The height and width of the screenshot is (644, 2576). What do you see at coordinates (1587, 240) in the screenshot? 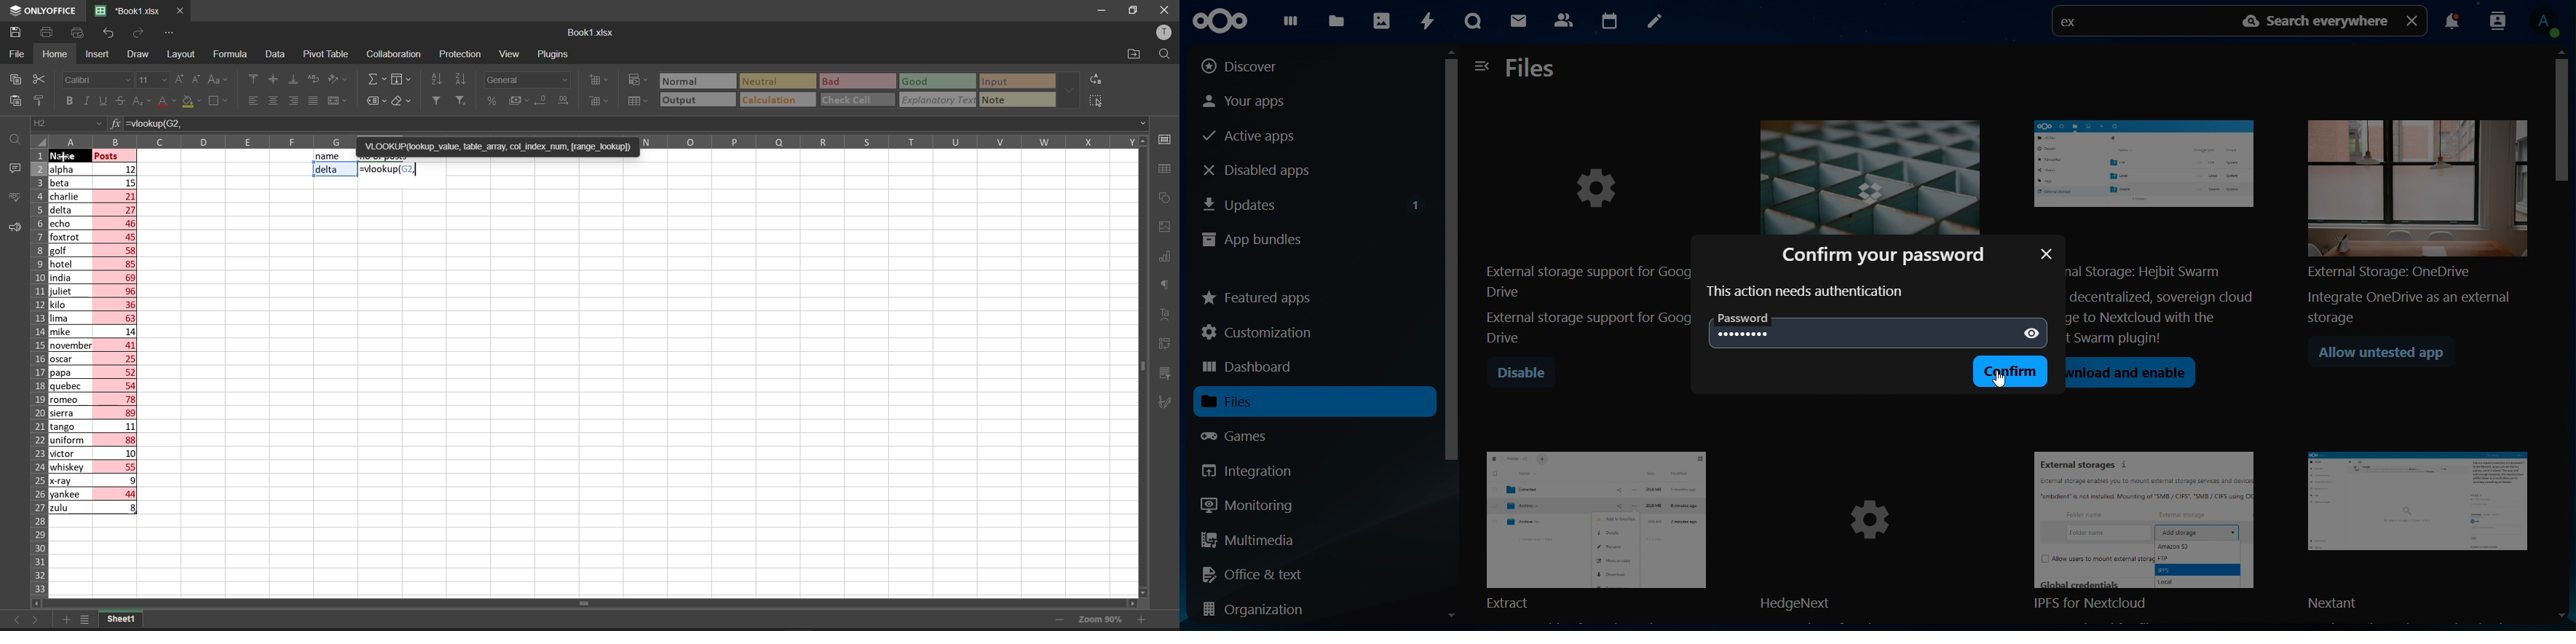
I see `external storage support for google drive external storage support for google drive` at bounding box center [1587, 240].